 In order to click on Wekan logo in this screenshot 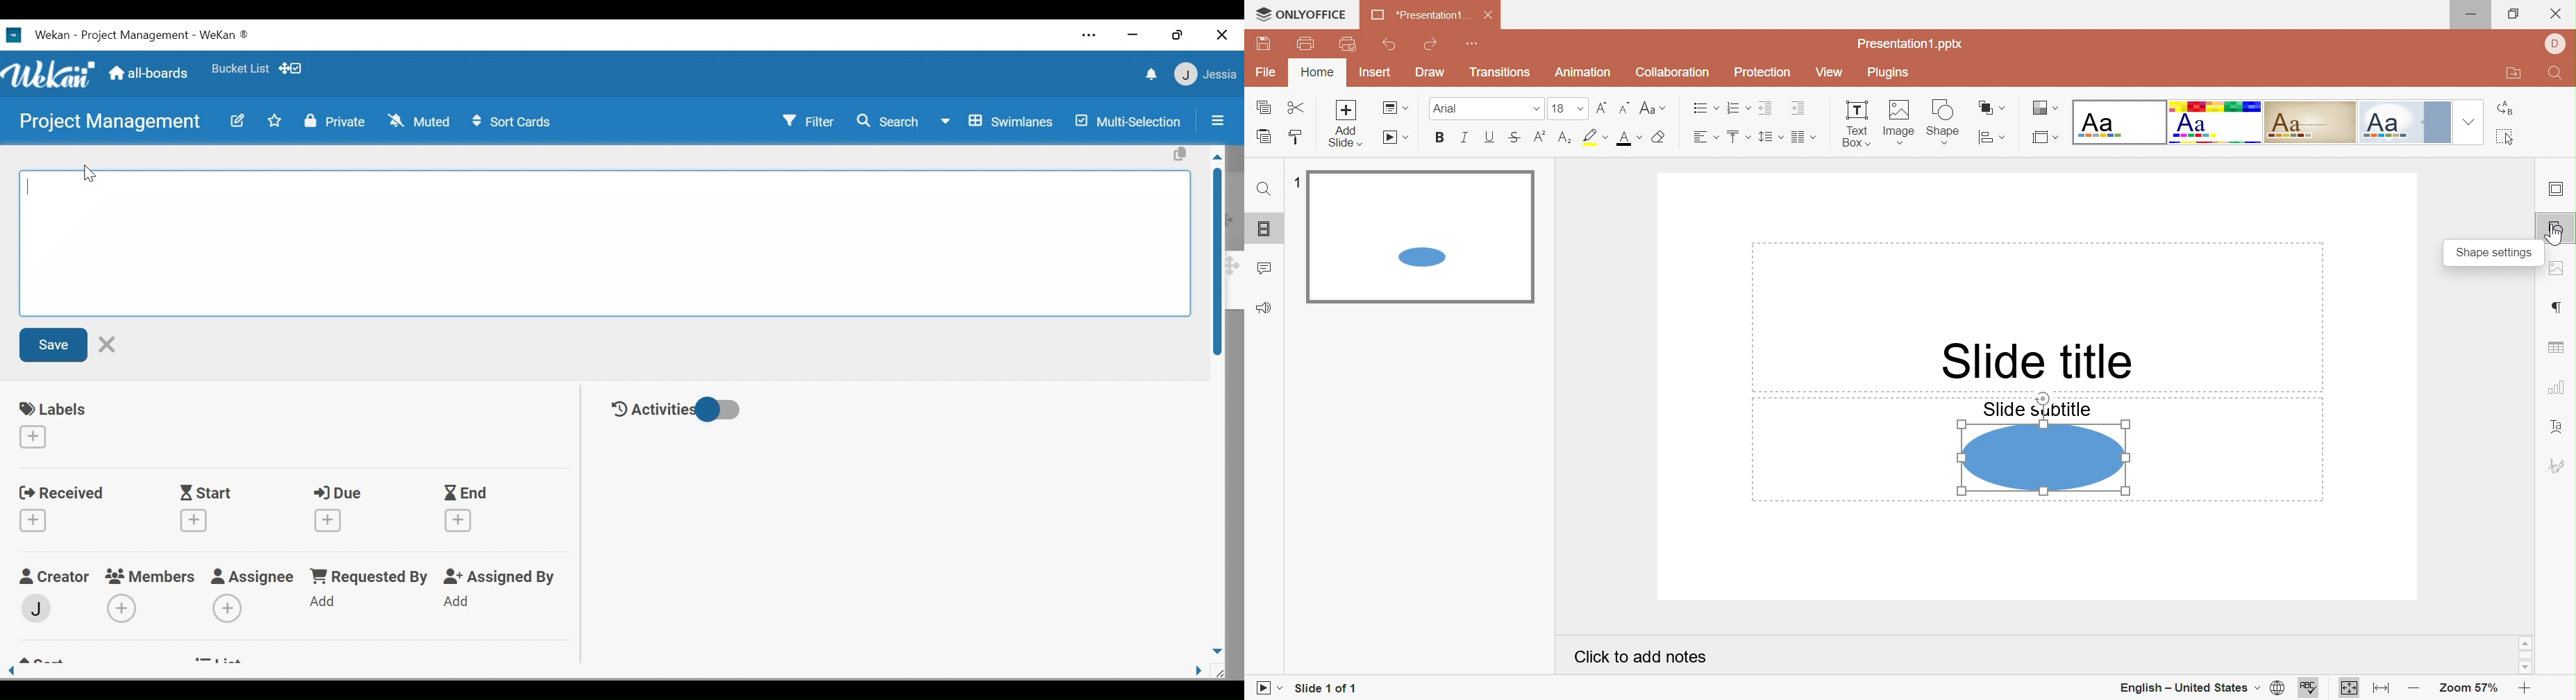, I will do `click(50, 74)`.